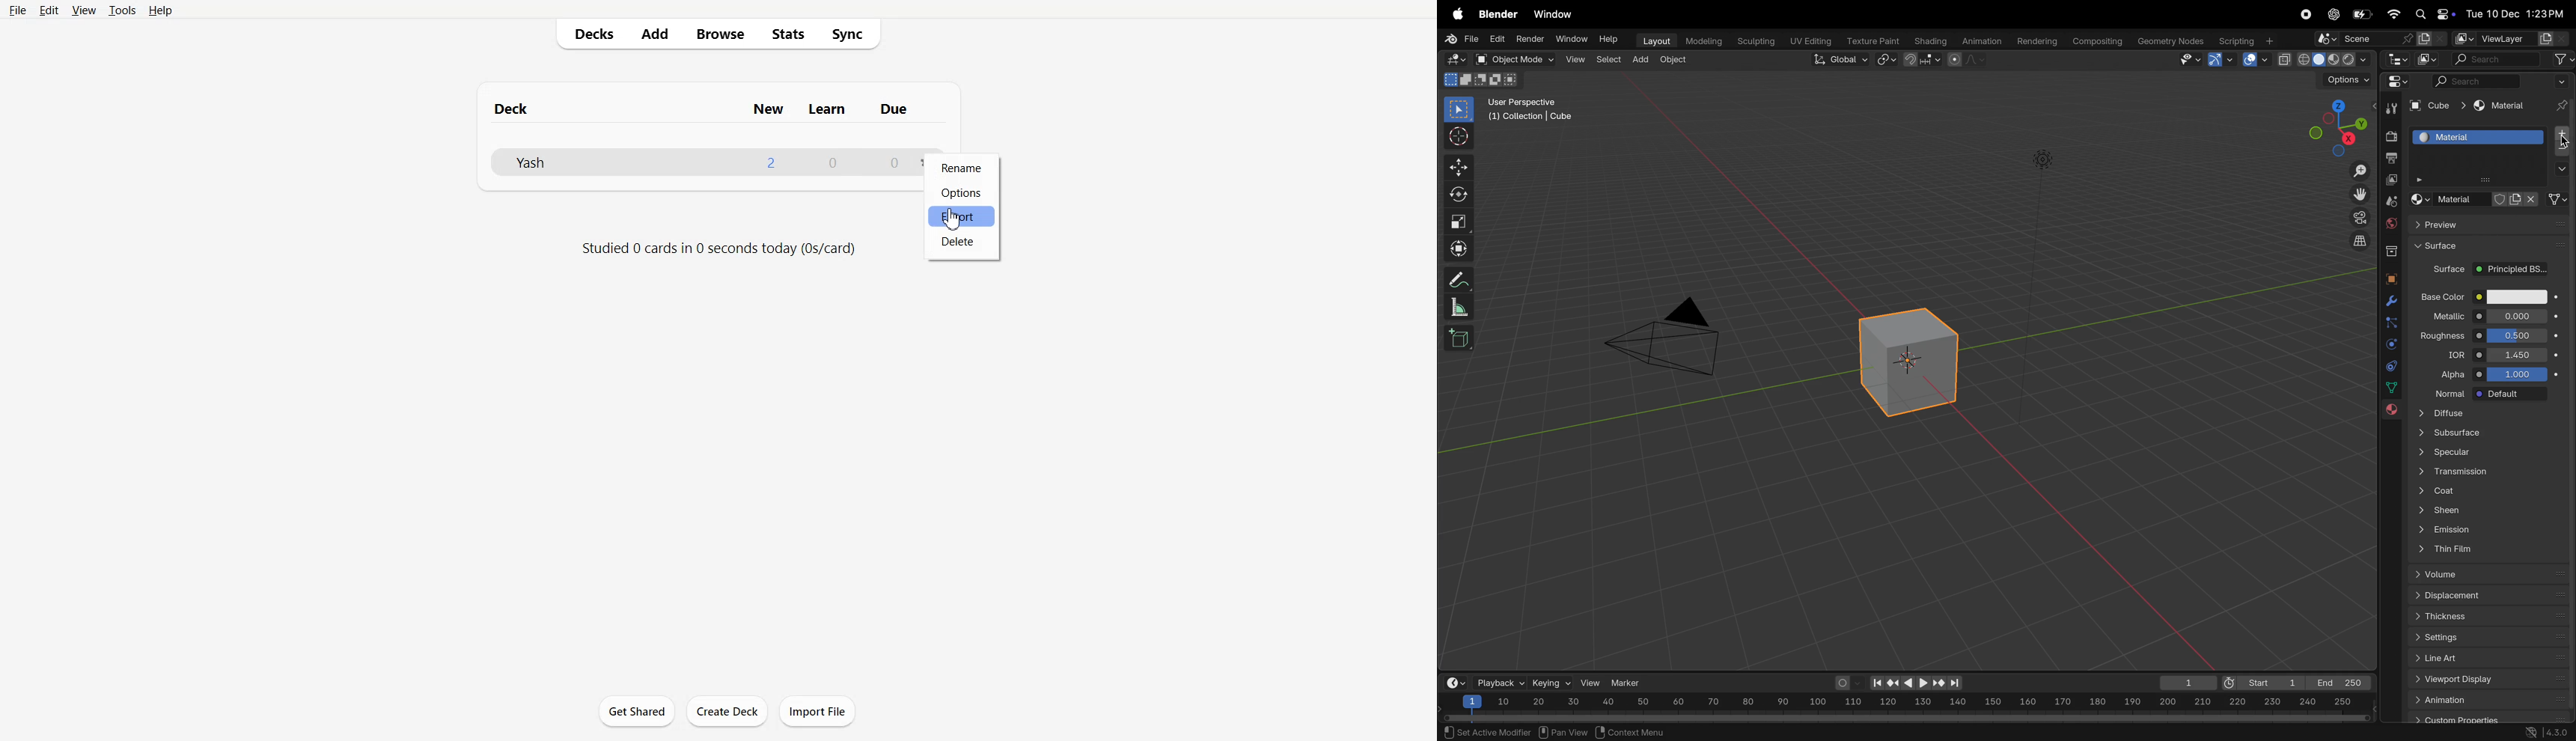 Image resolution: width=2576 pixels, height=756 pixels. Describe the element at coordinates (2391, 222) in the screenshot. I see `world` at that location.